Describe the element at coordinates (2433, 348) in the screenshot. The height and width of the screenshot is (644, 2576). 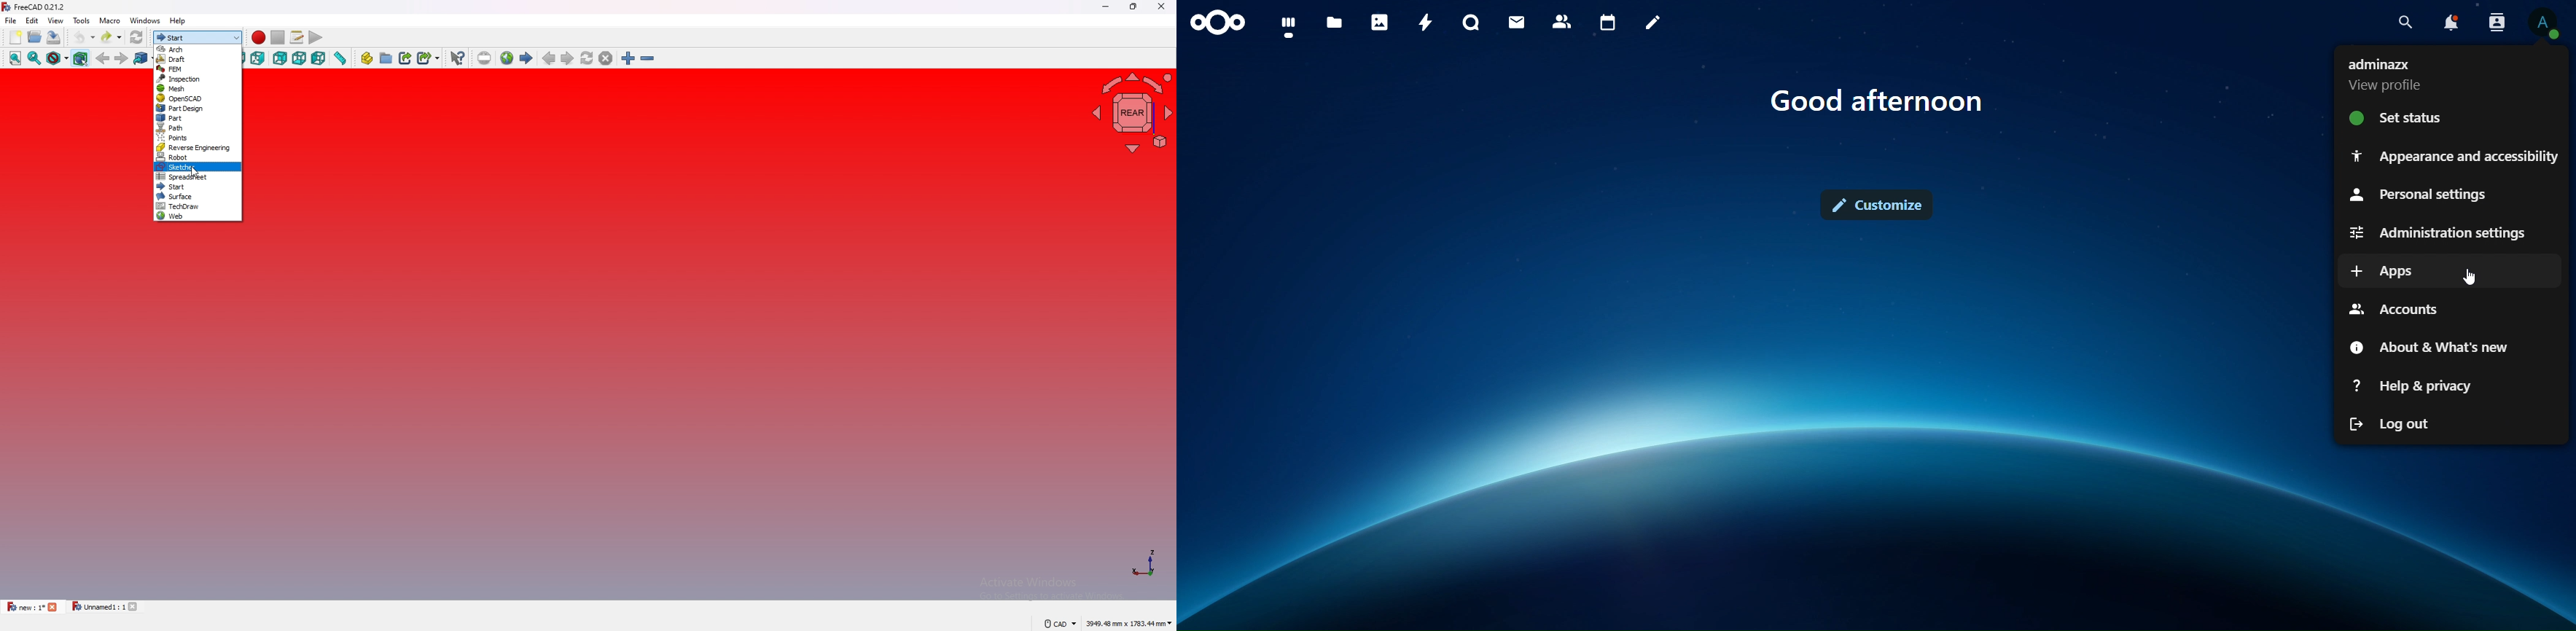
I see `about & what's new` at that location.